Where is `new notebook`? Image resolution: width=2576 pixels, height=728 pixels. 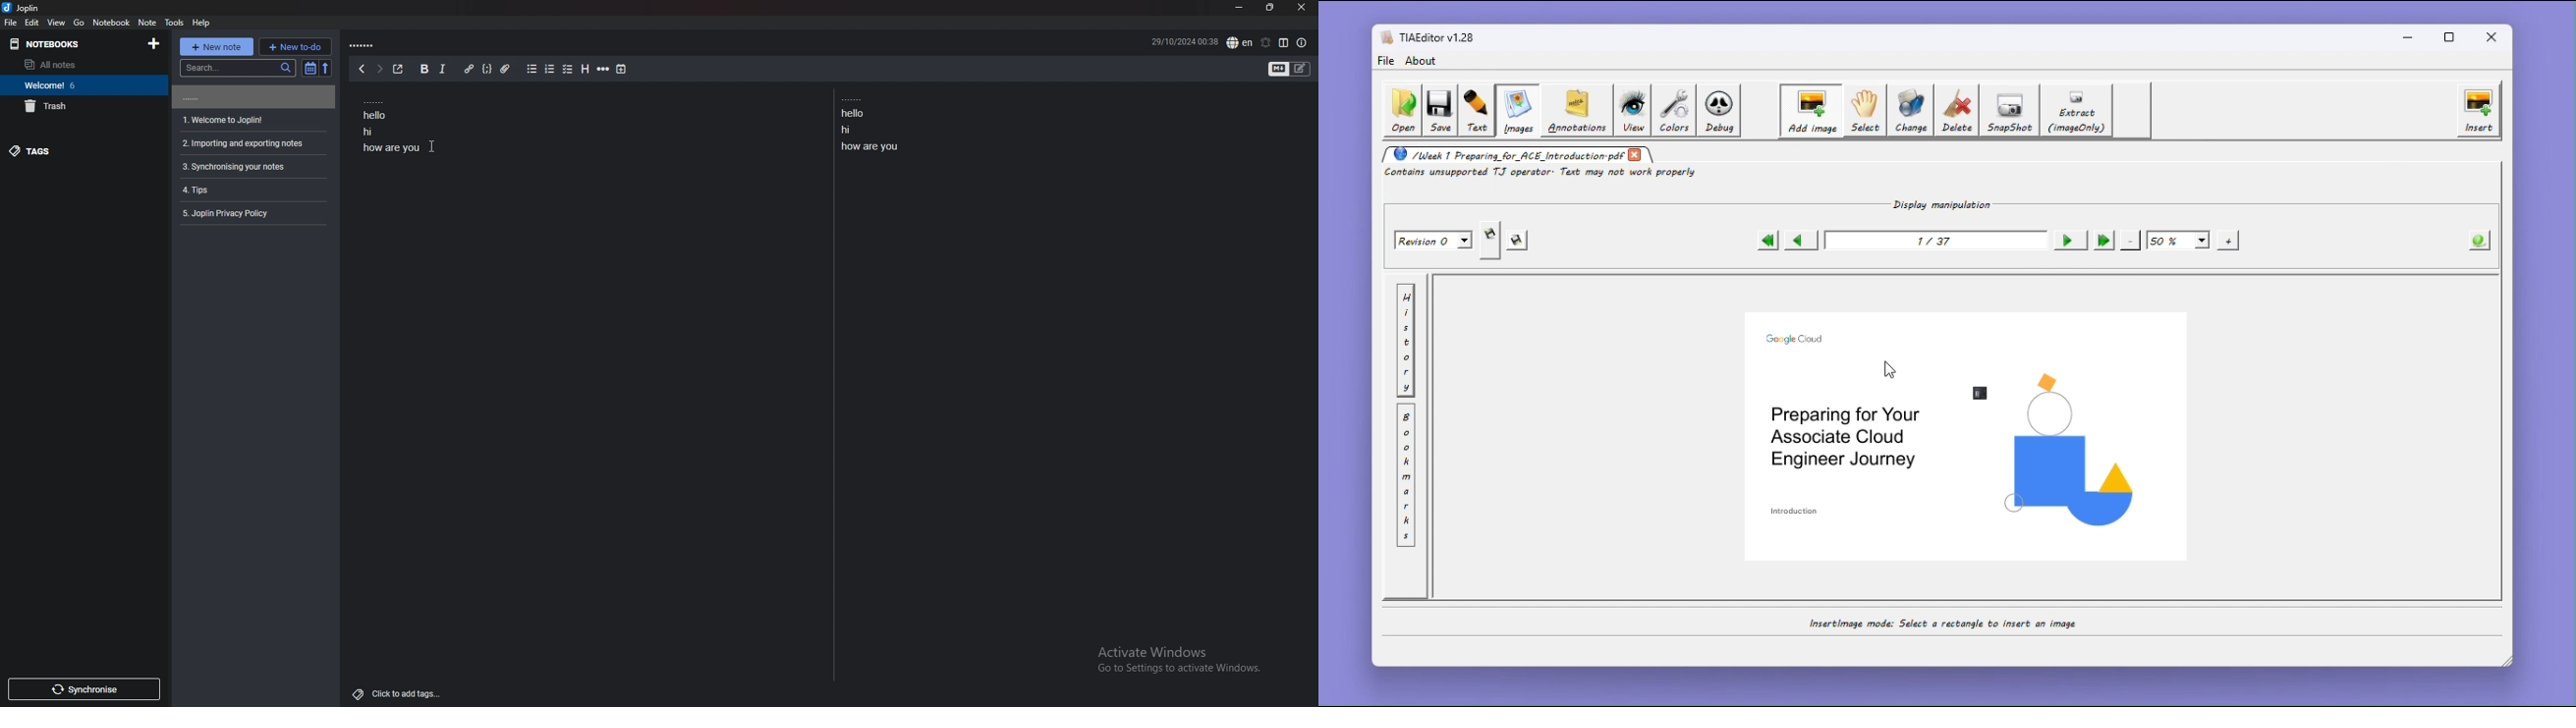 new notebook is located at coordinates (155, 43).